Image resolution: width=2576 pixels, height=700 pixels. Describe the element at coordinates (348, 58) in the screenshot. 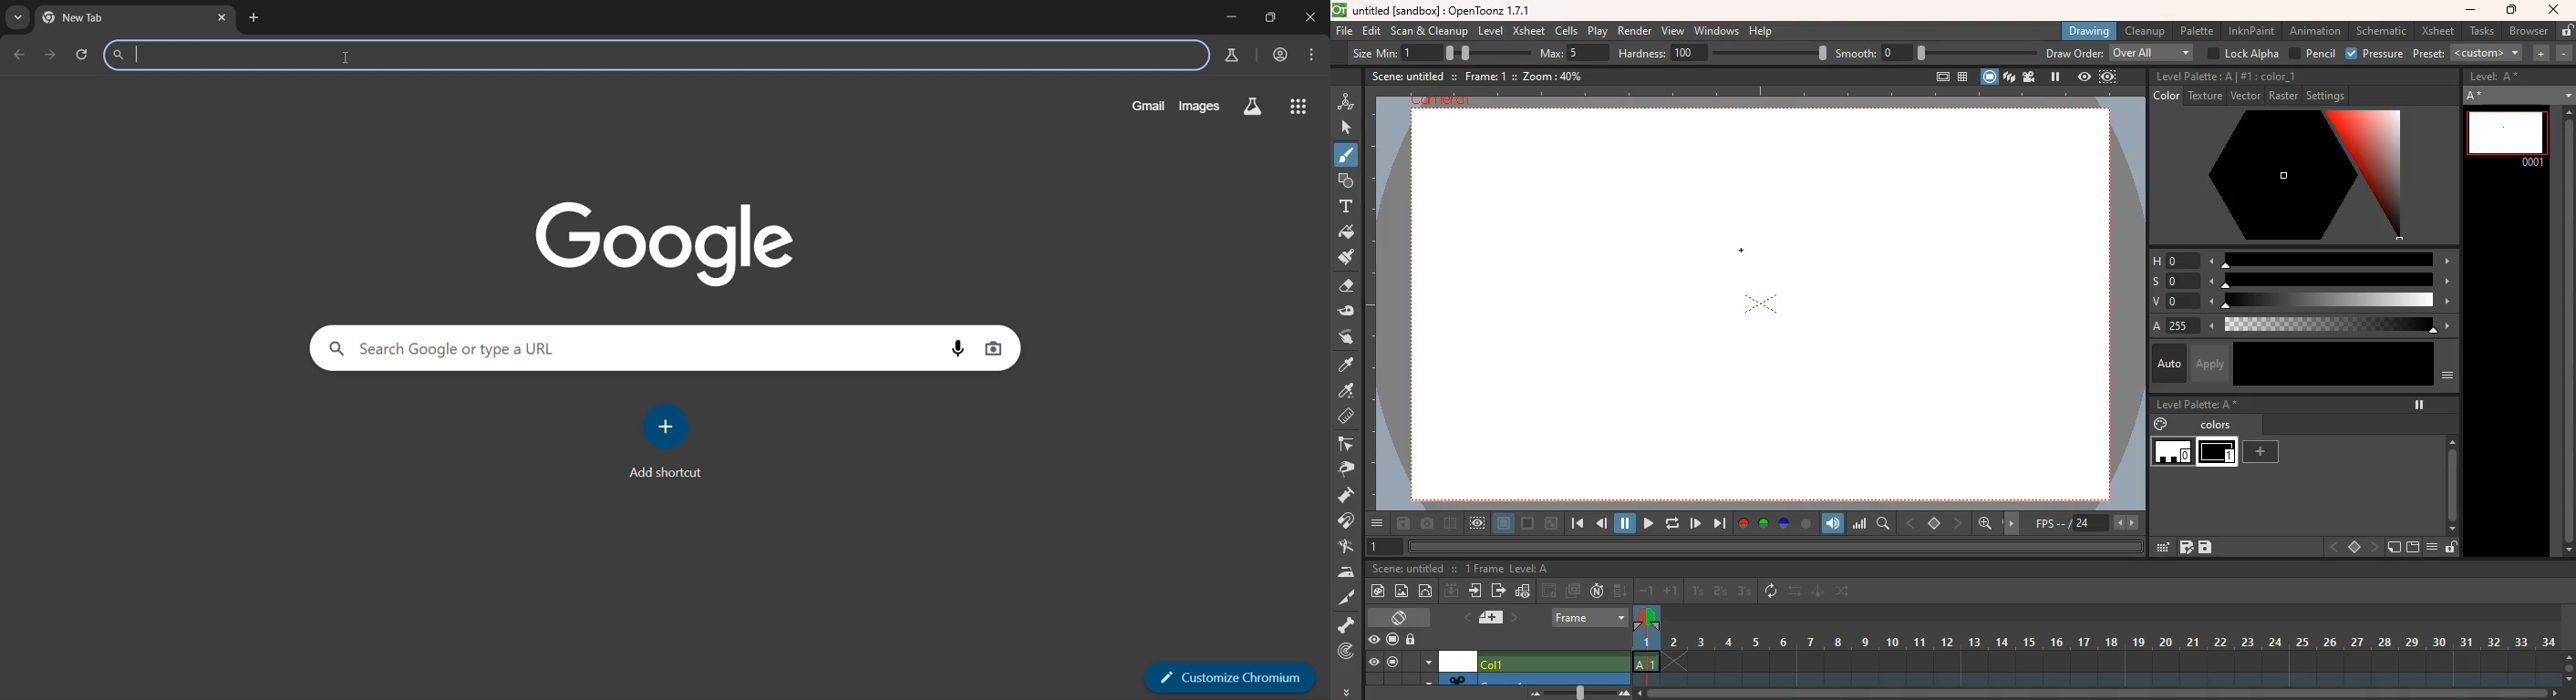

I see `cursor` at that location.